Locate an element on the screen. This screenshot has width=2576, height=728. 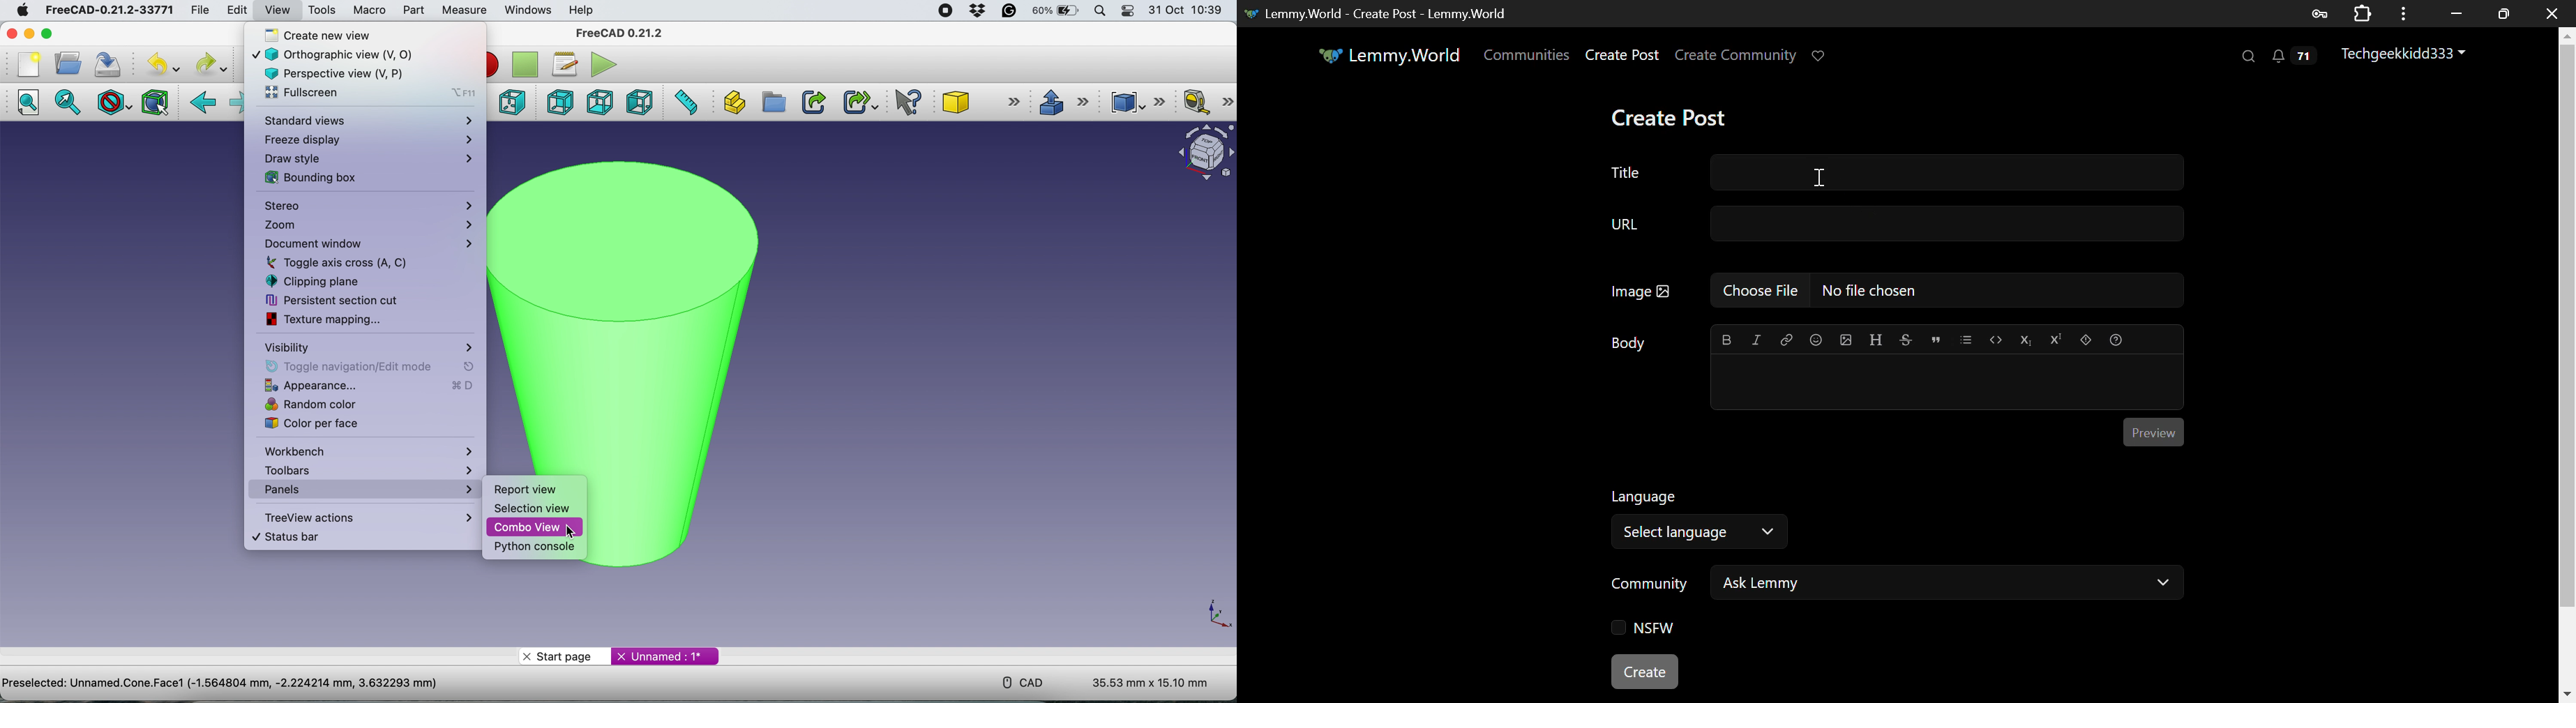
Preview is located at coordinates (2154, 432).